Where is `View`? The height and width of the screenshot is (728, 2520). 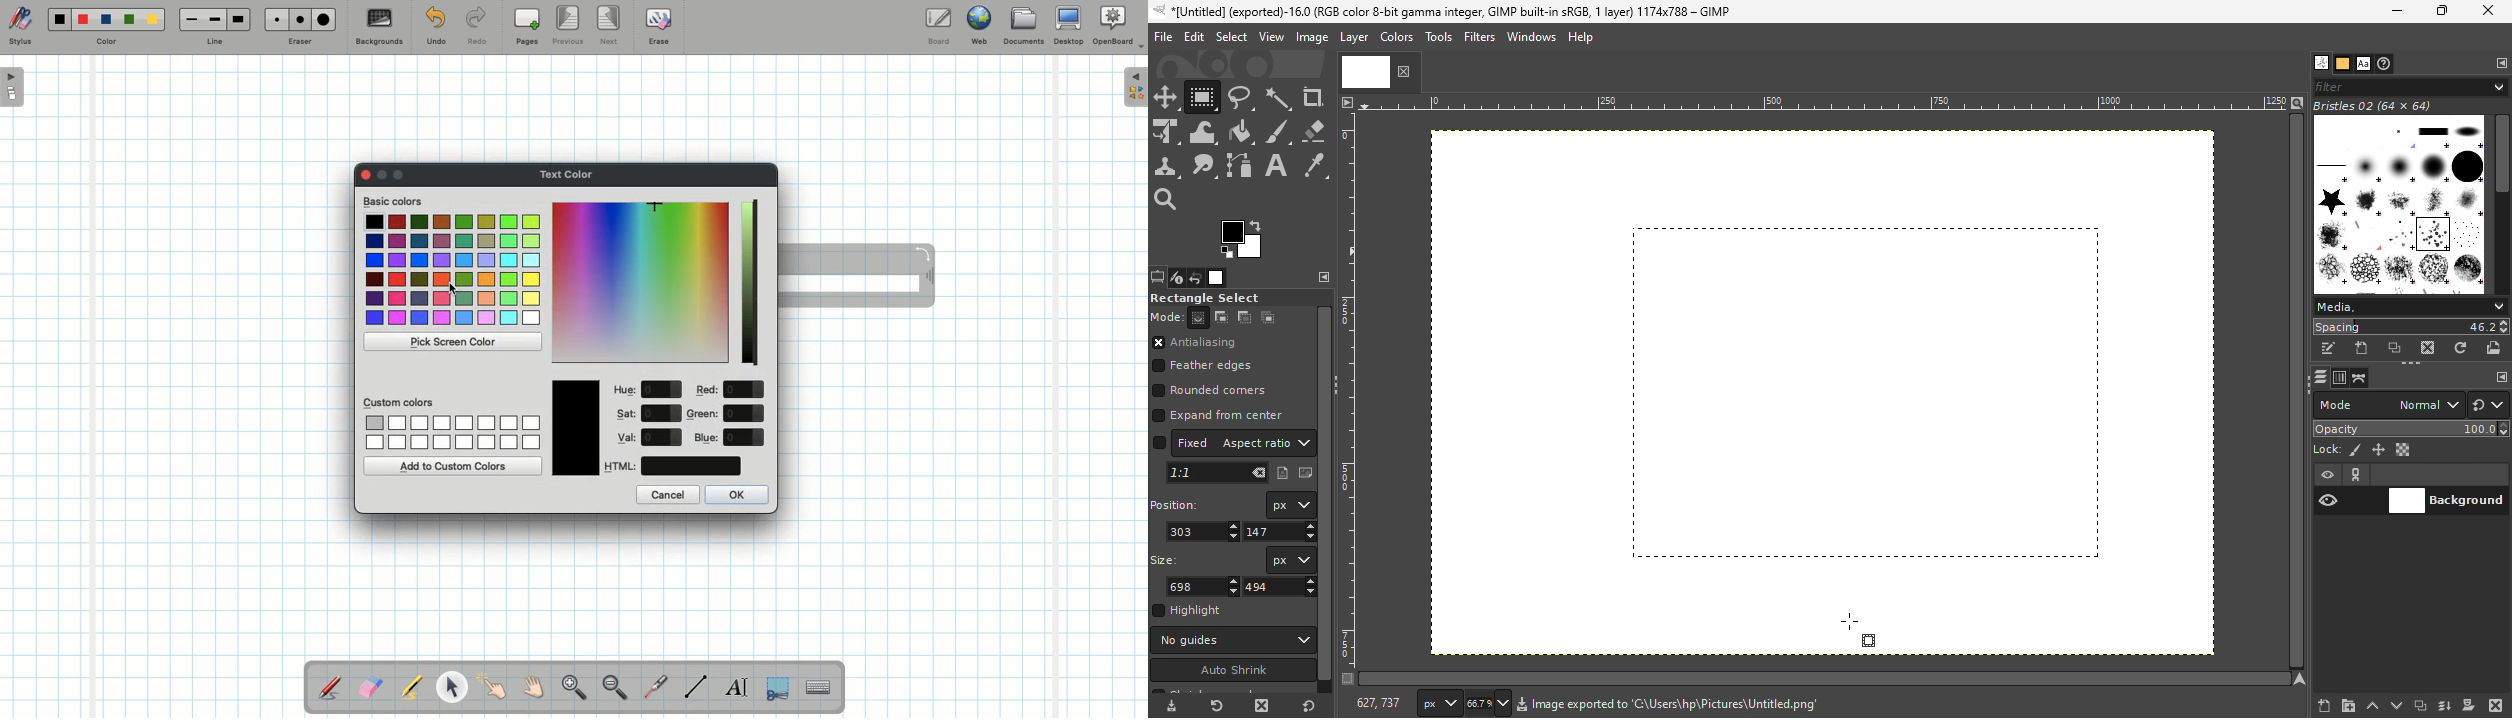 View is located at coordinates (1271, 38).